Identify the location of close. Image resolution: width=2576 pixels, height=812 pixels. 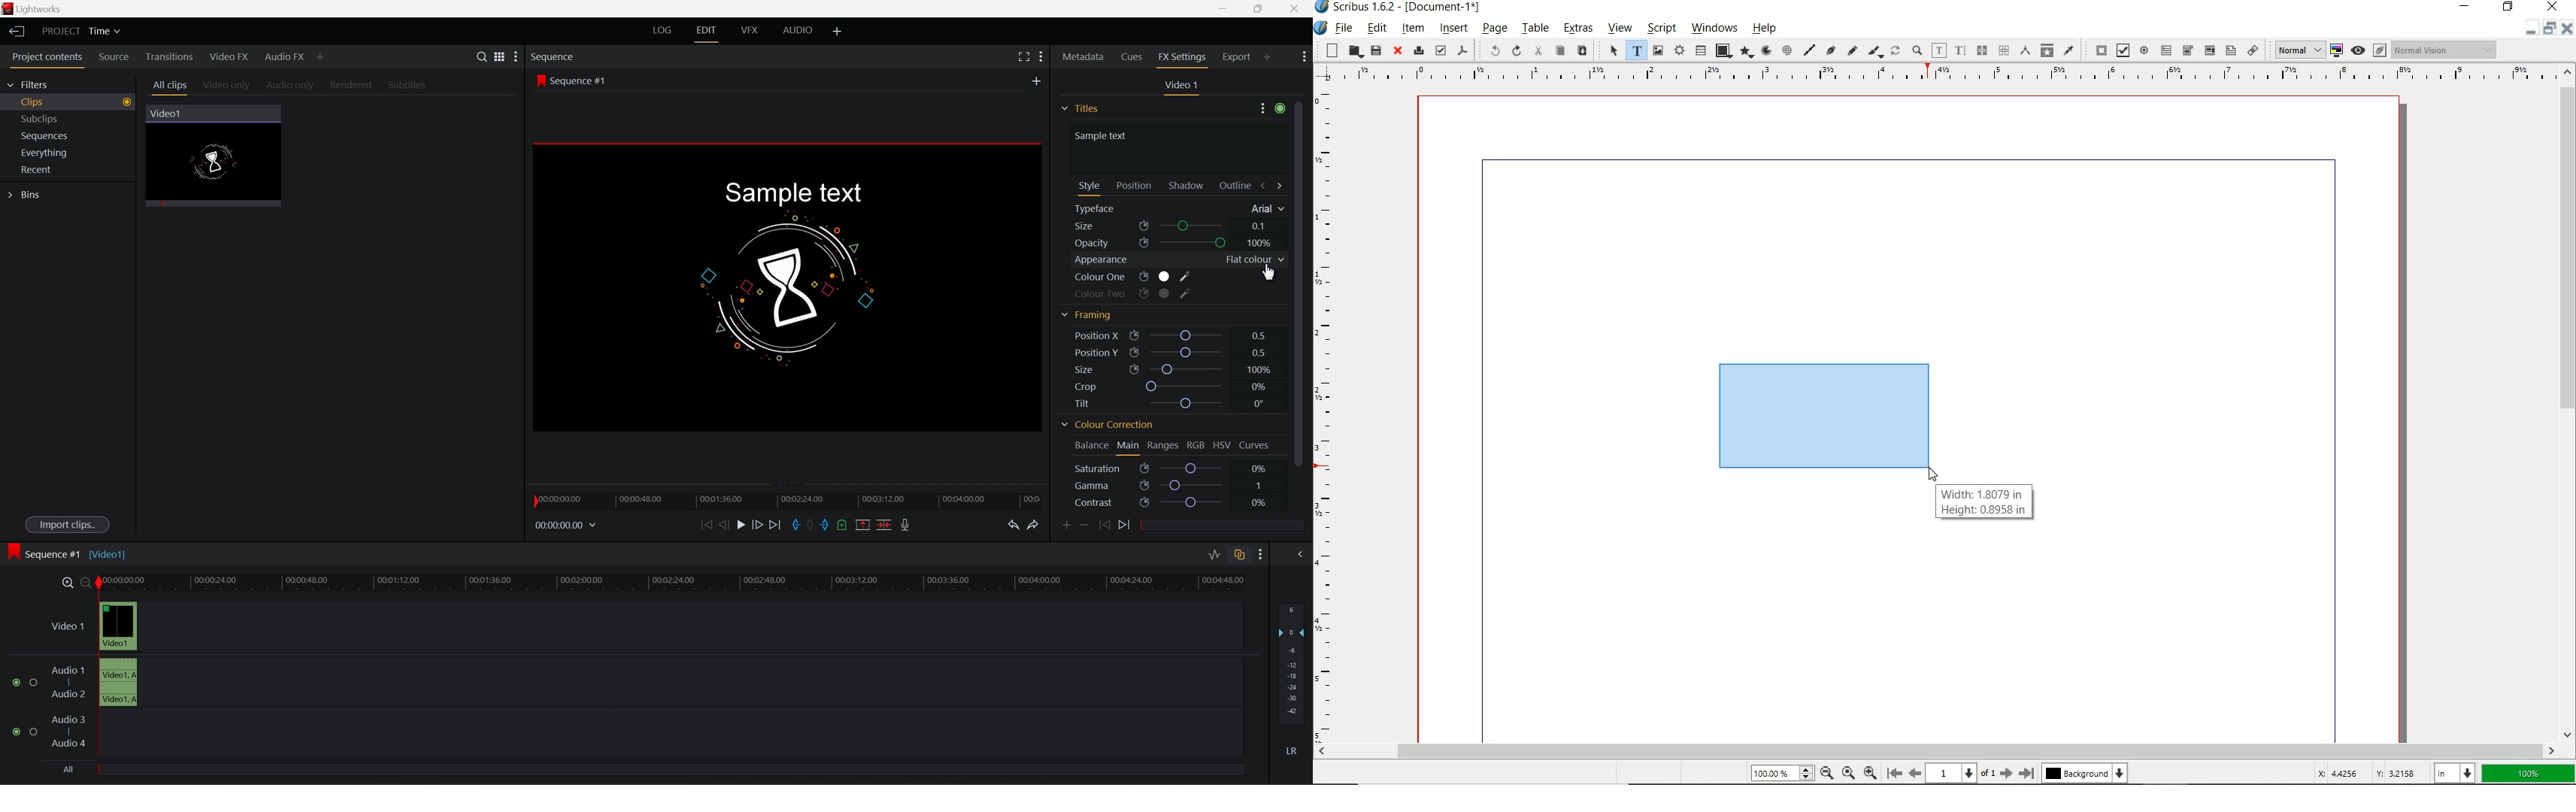
(1299, 10).